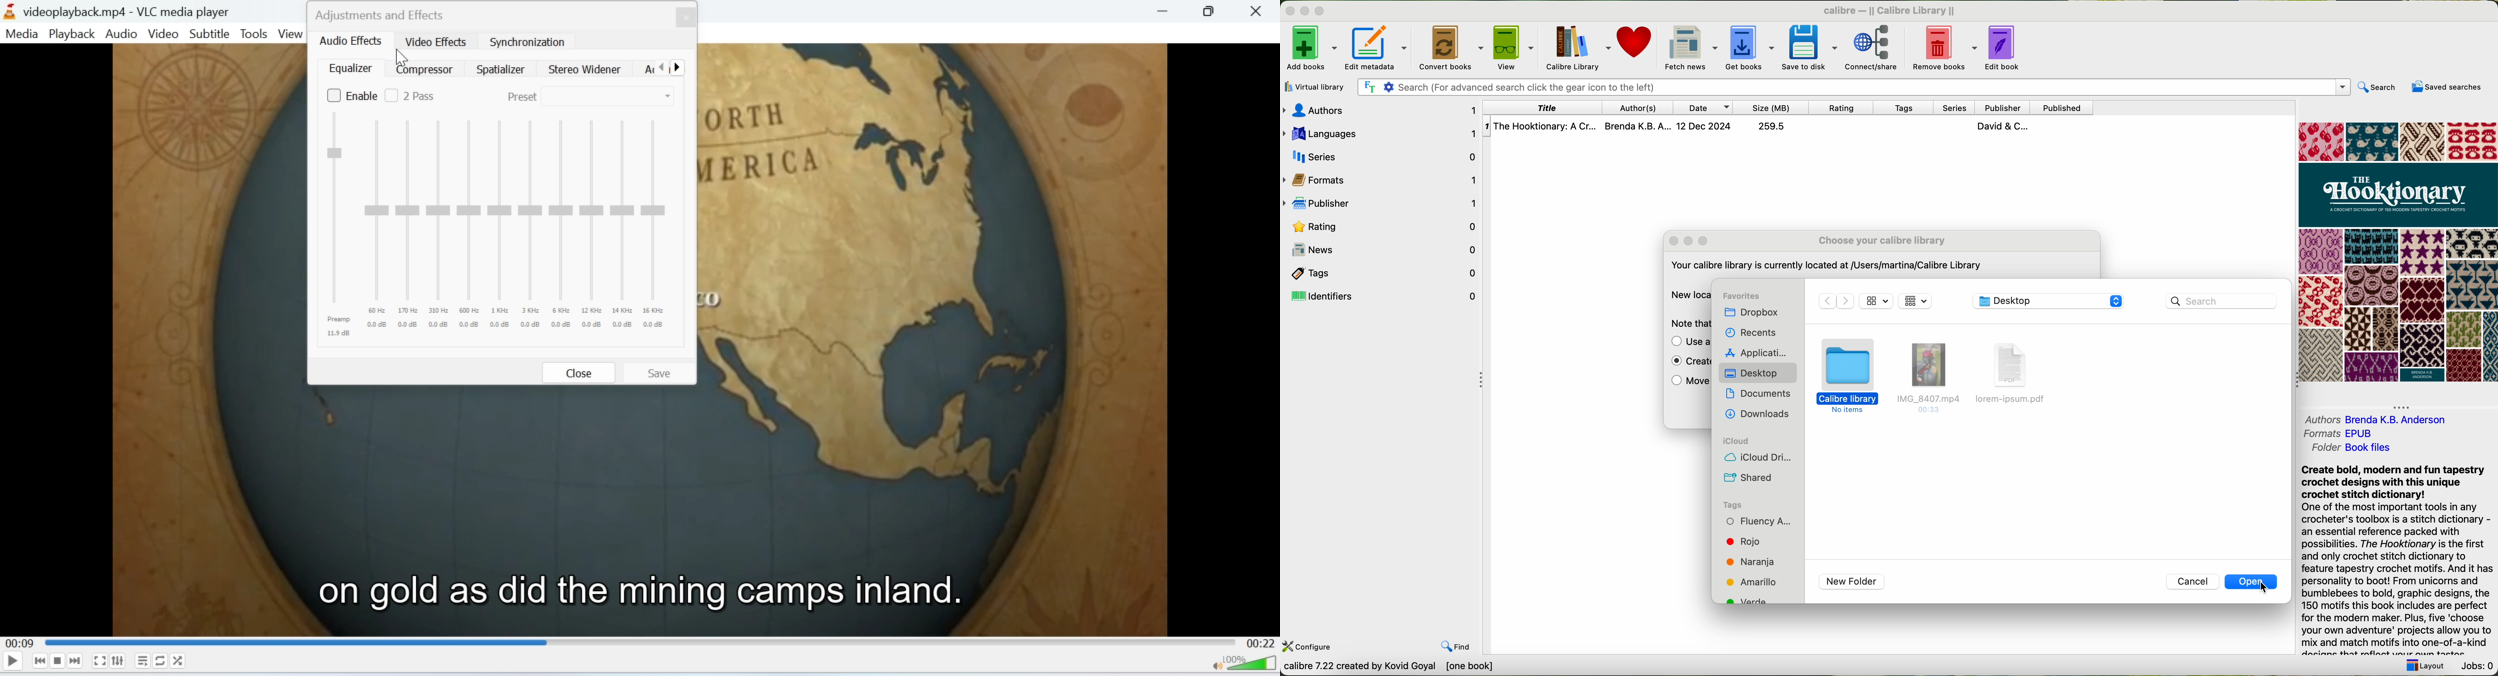 The height and width of the screenshot is (700, 2520). I want to click on view, so click(1512, 47).